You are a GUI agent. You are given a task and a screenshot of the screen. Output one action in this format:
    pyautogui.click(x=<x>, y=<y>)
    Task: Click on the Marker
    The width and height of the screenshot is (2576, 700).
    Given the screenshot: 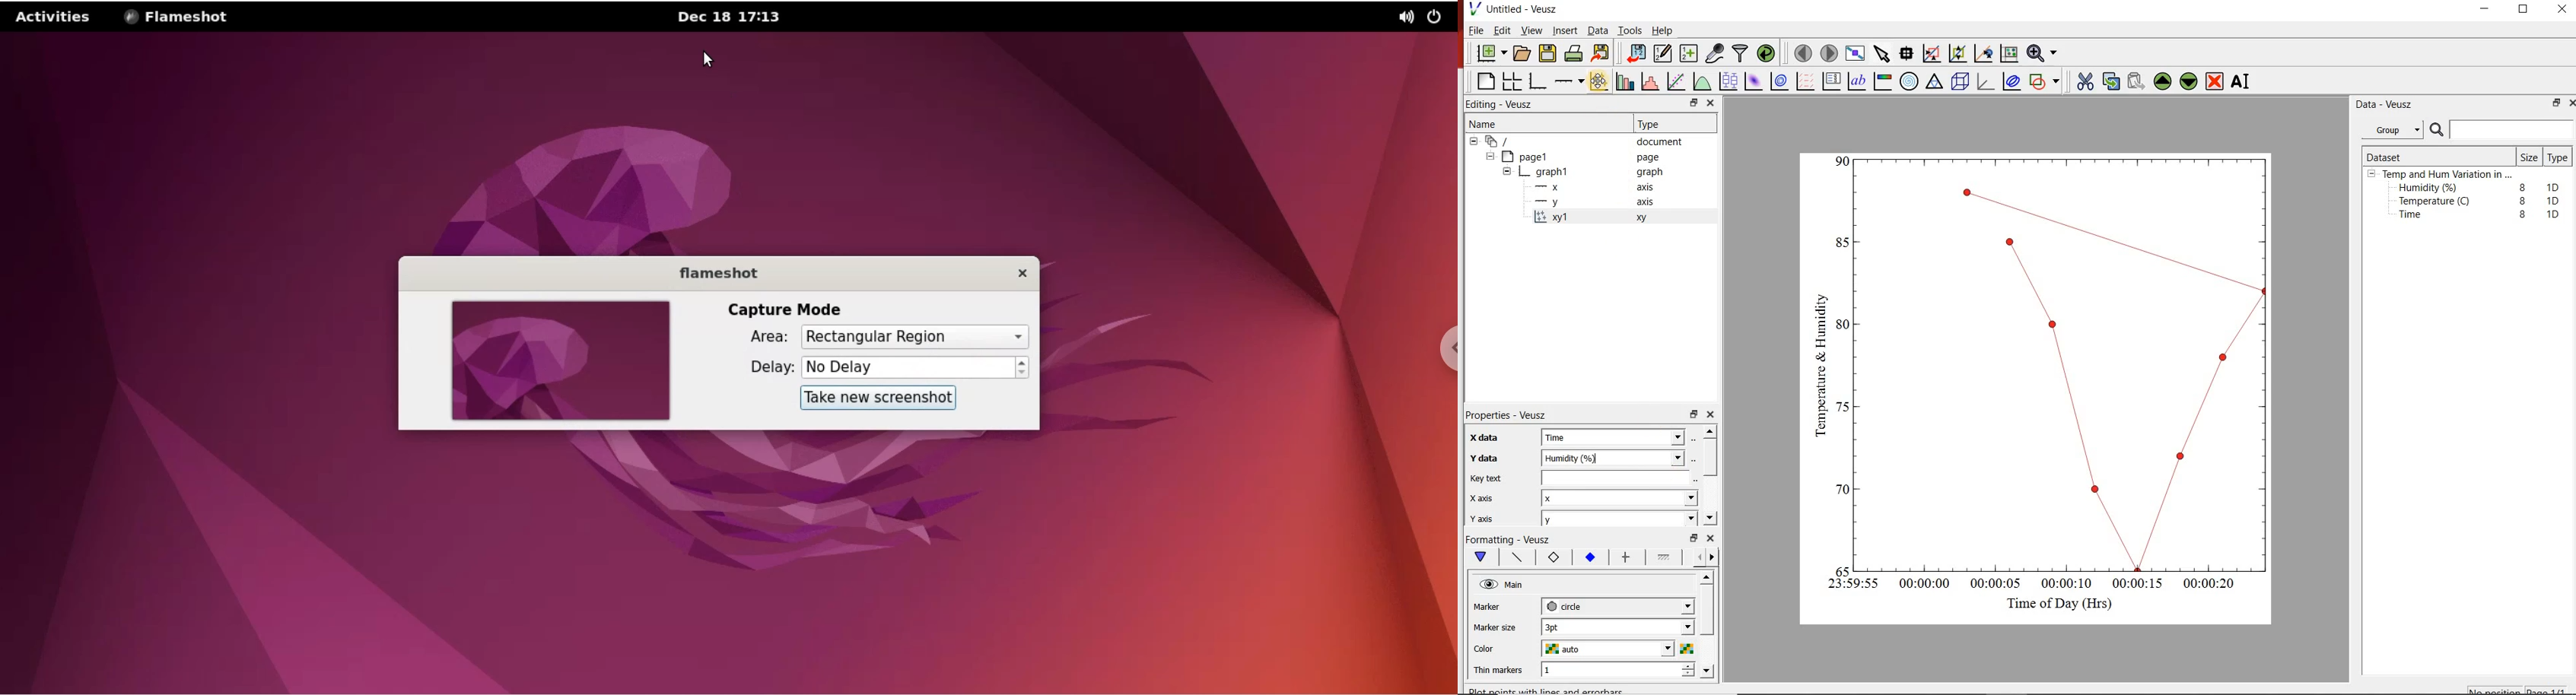 What is the action you would take?
    pyautogui.click(x=1497, y=608)
    